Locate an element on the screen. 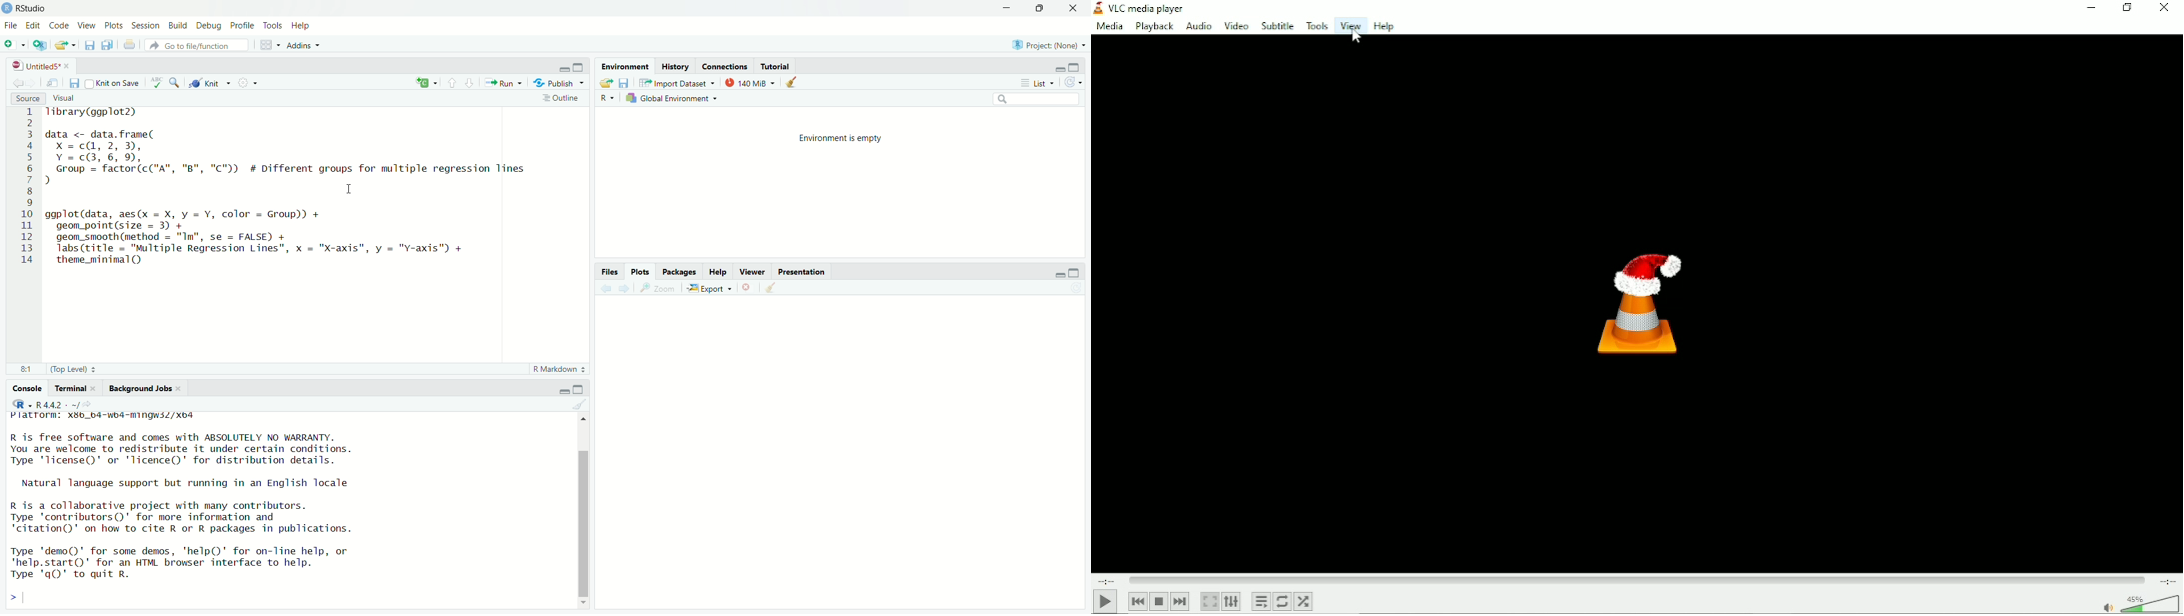 This screenshot has height=616, width=2184. Global Environment ~ is located at coordinates (673, 97).